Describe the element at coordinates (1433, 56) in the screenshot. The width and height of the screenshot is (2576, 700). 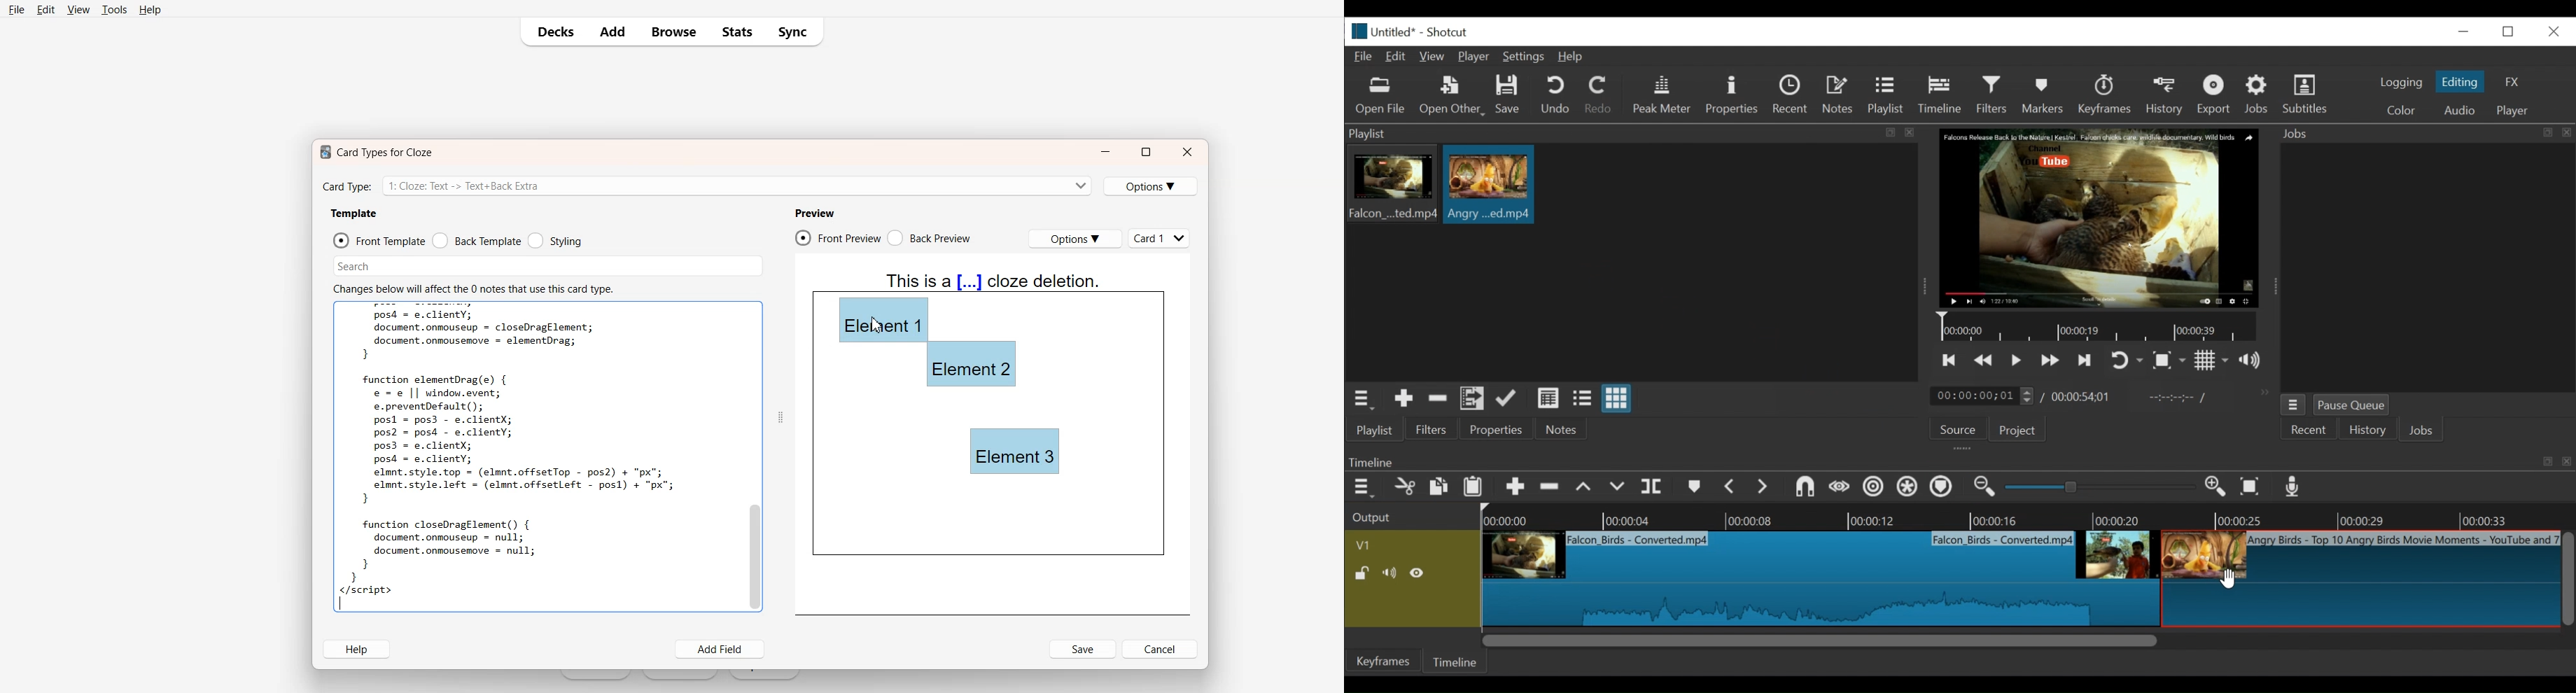
I see `View` at that location.